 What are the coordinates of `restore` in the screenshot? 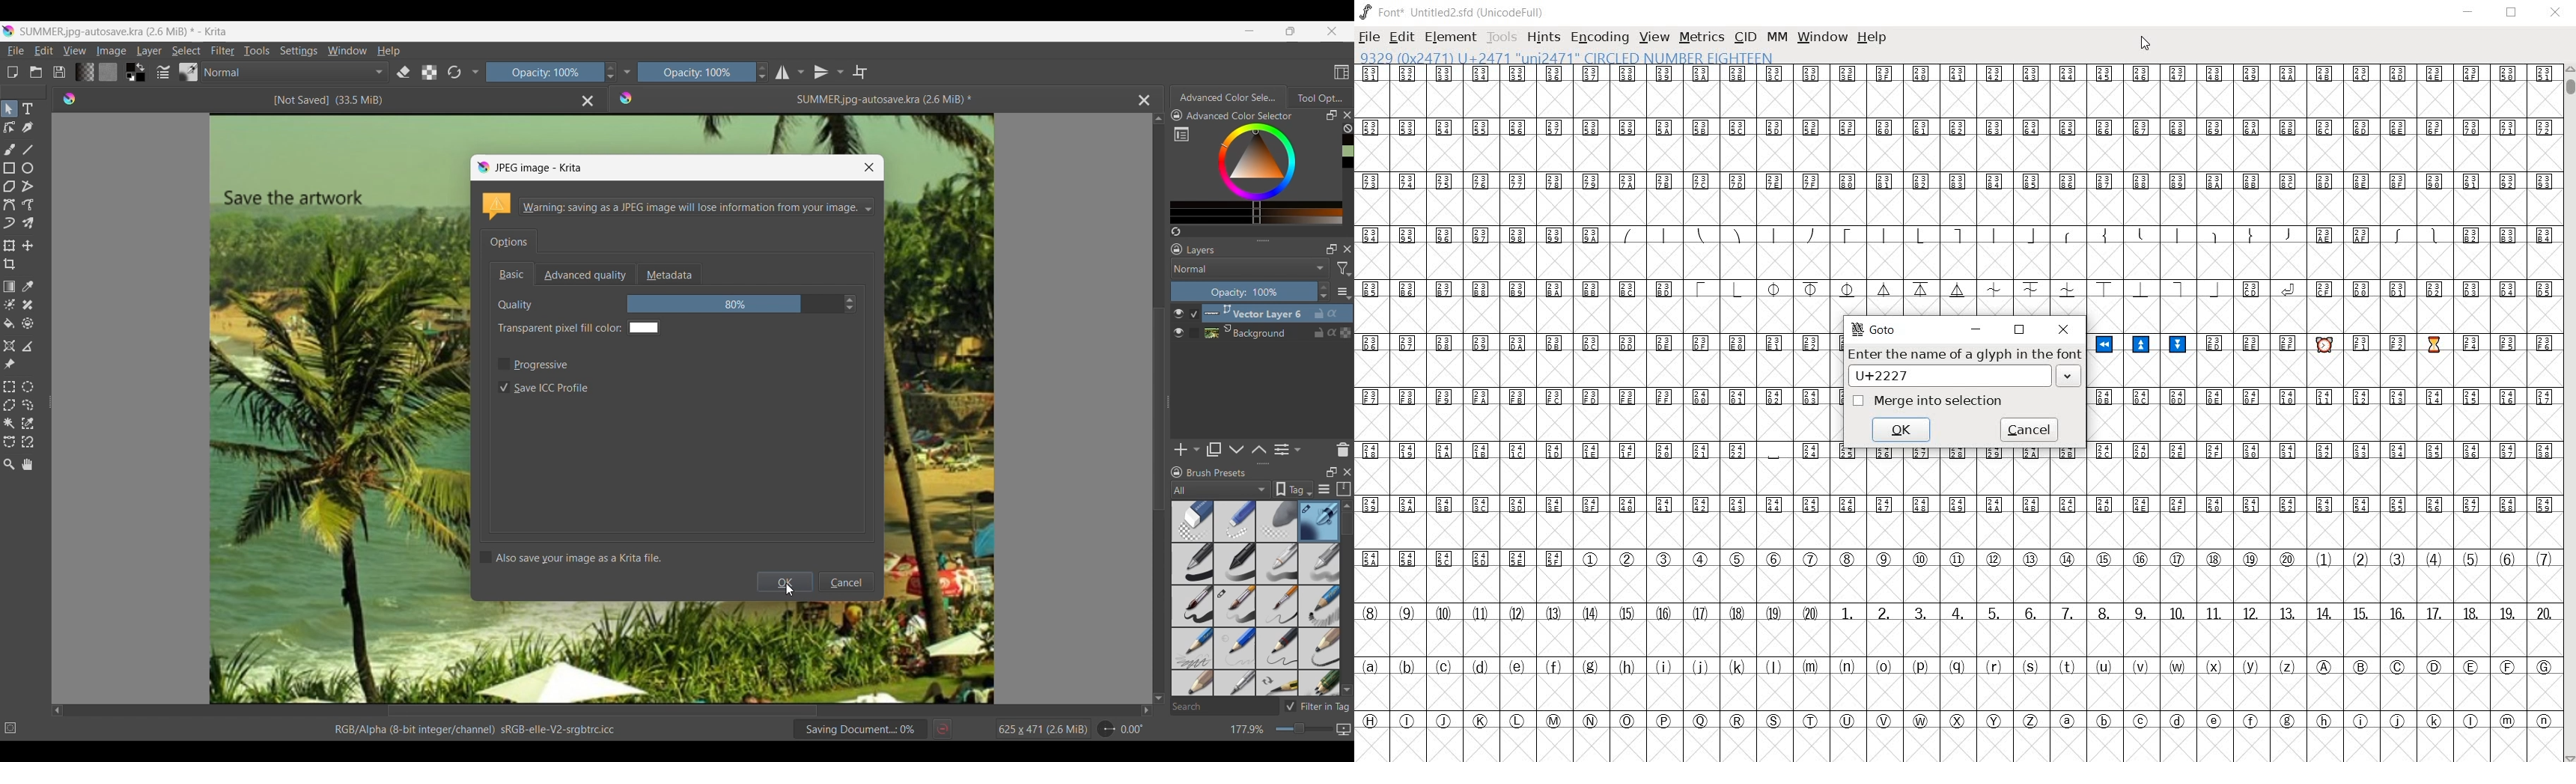 It's located at (2020, 330).